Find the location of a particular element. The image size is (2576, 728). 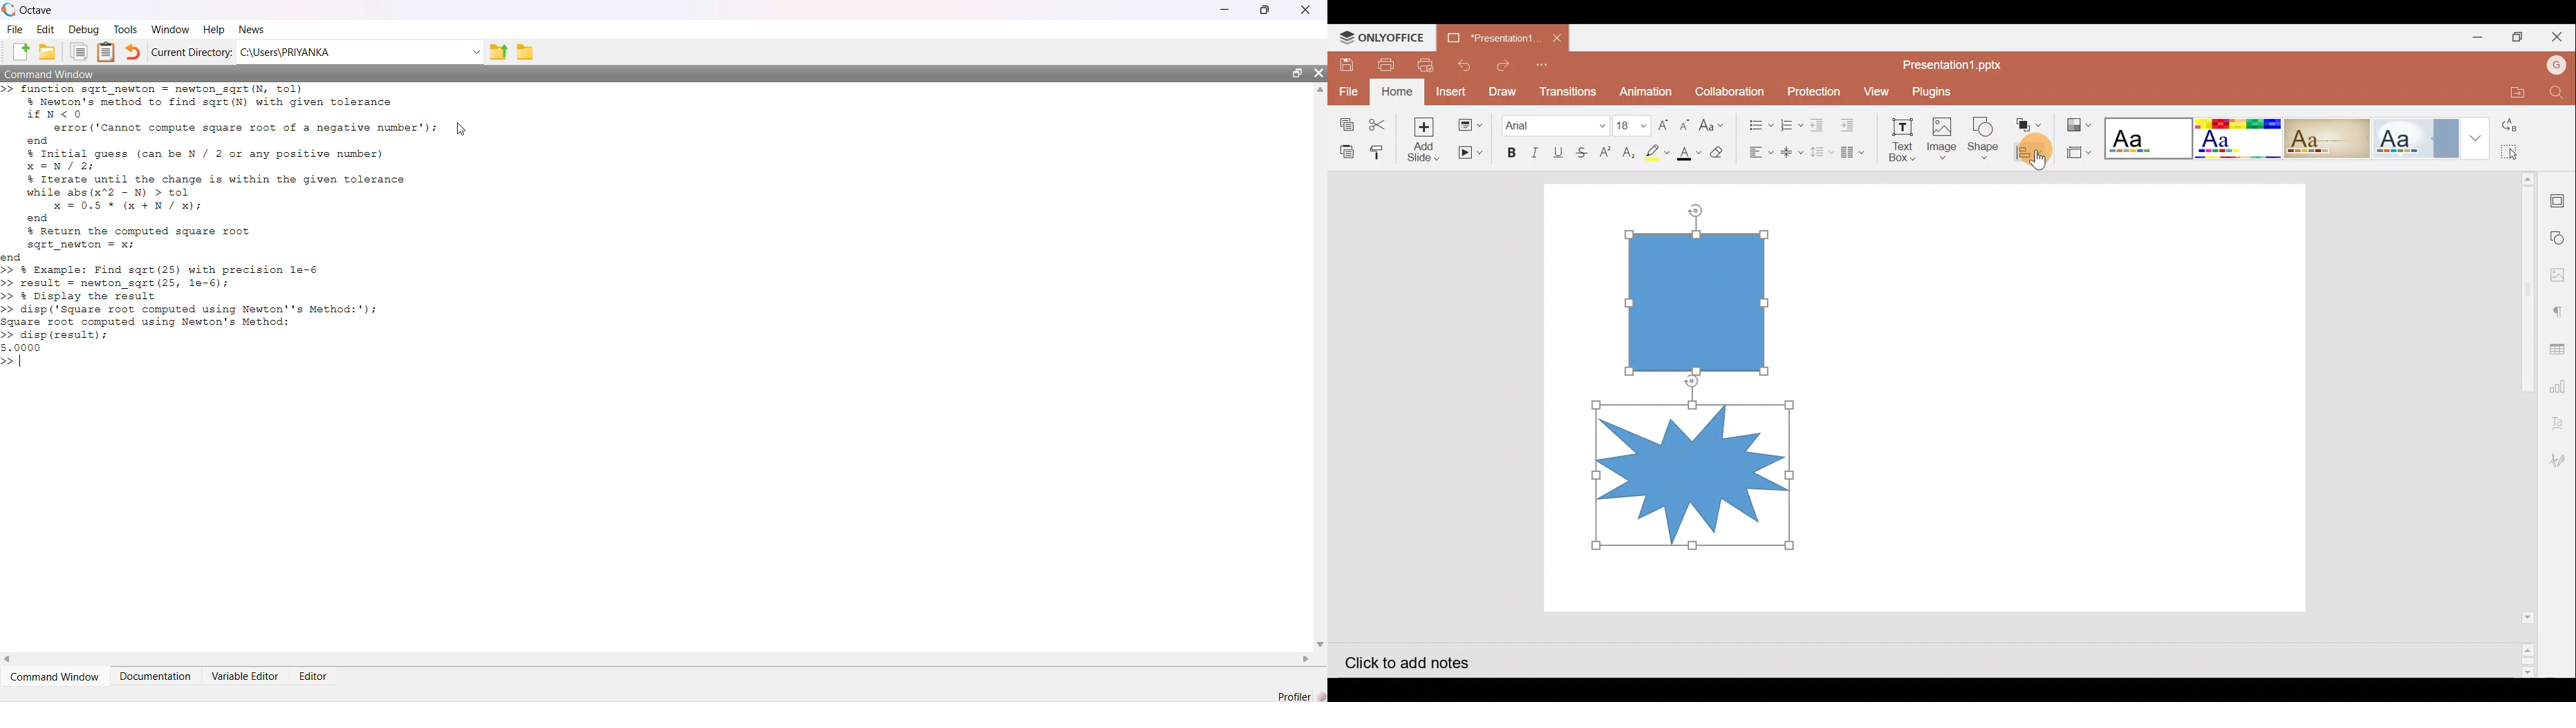

Decrease indent is located at coordinates (1819, 123).